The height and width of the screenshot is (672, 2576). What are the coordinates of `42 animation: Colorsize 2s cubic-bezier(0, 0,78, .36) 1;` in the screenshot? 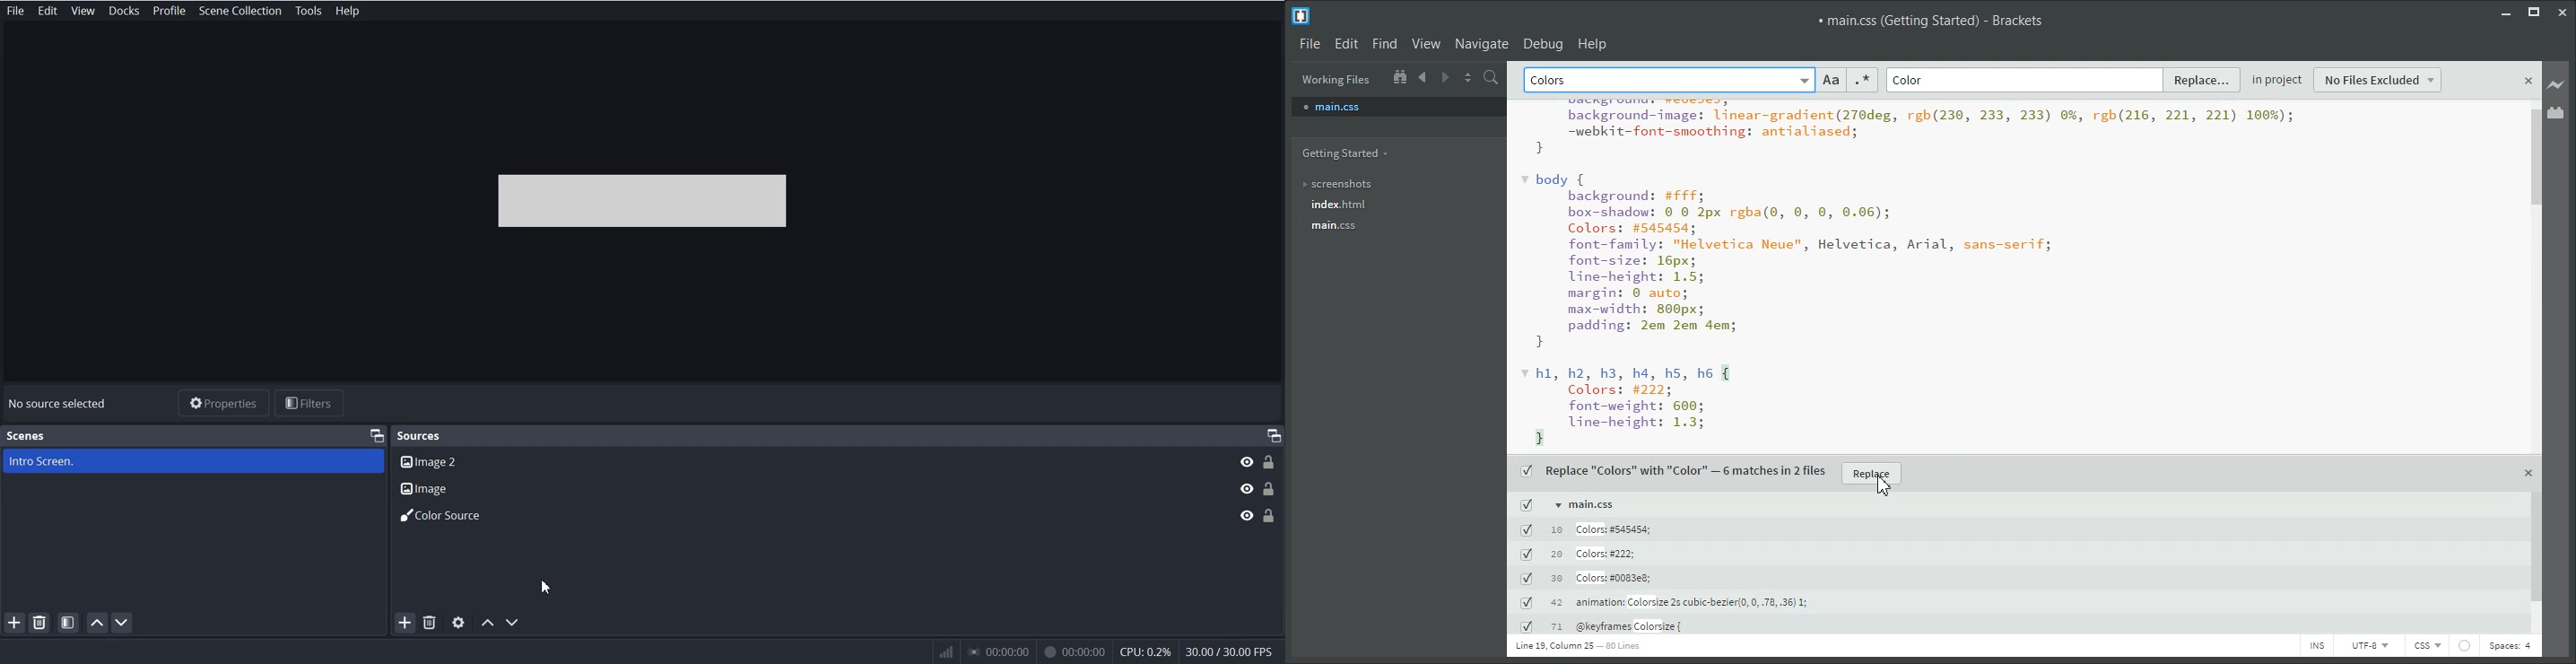 It's located at (1663, 602).